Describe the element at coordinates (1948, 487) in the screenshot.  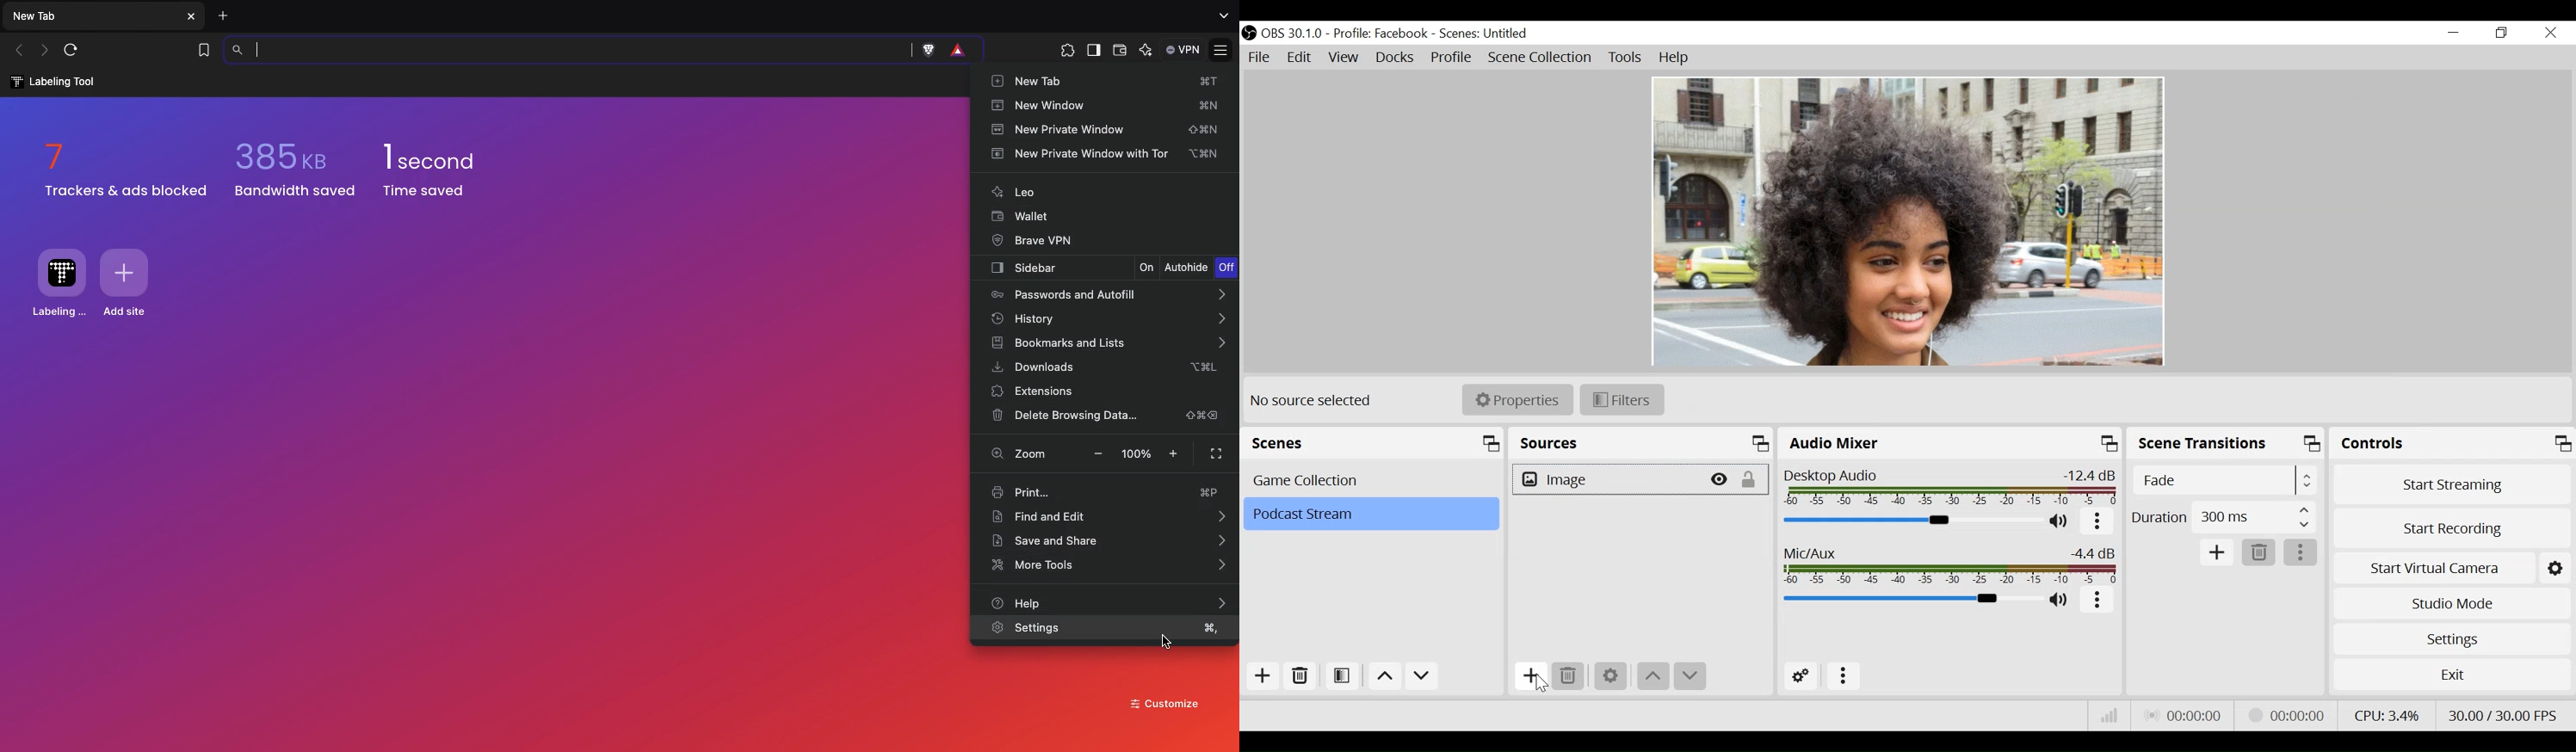
I see `Desktop Audio` at that location.